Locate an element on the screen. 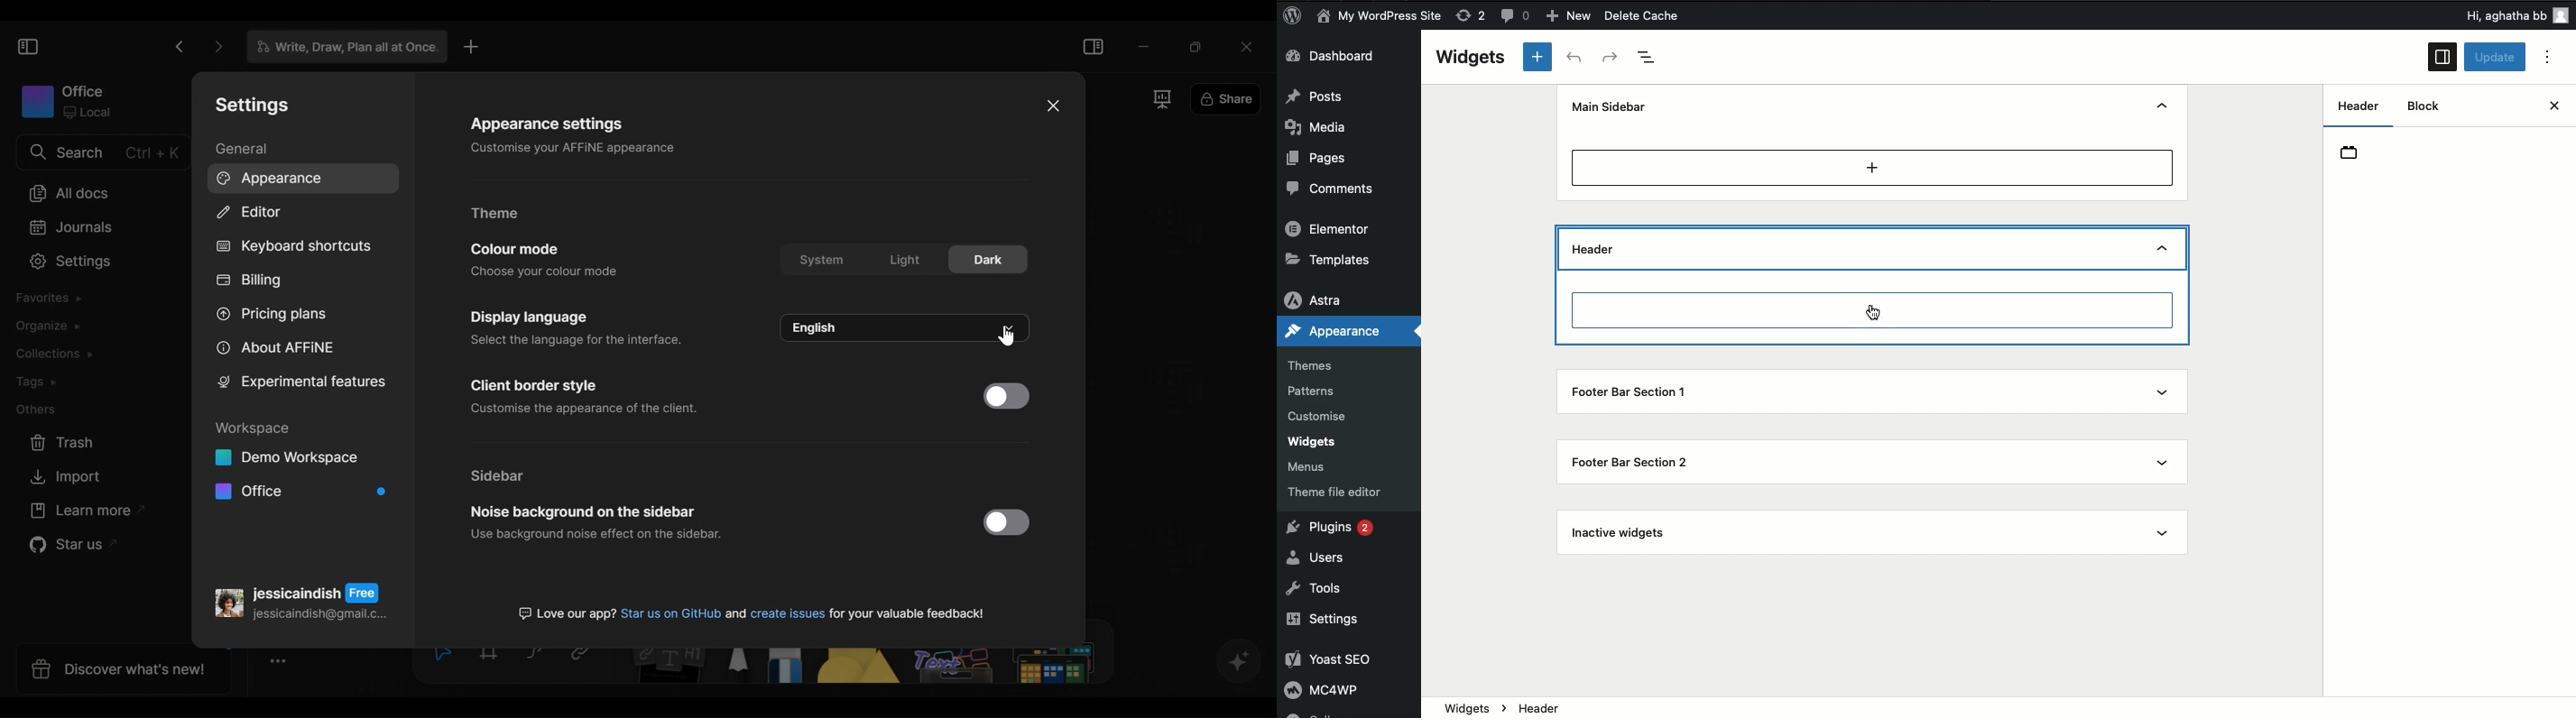 Image resolution: width=2576 pixels, height=728 pixels. Options is located at coordinates (2553, 58).